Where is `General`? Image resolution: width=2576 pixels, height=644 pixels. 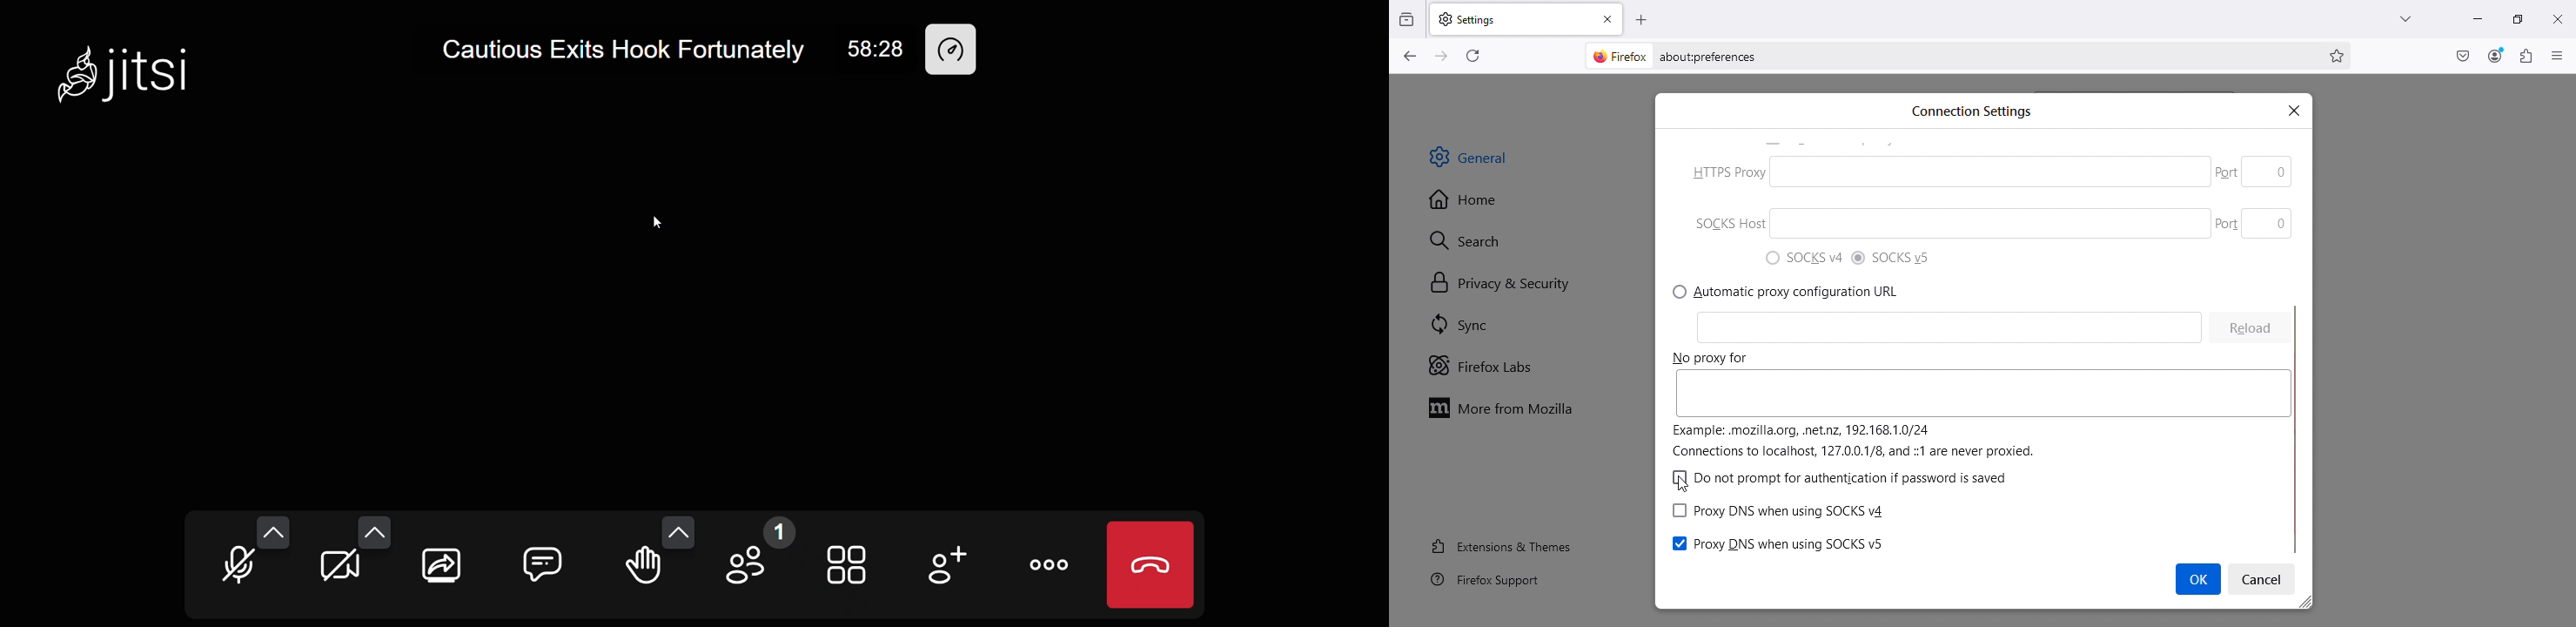
General is located at coordinates (1474, 156).